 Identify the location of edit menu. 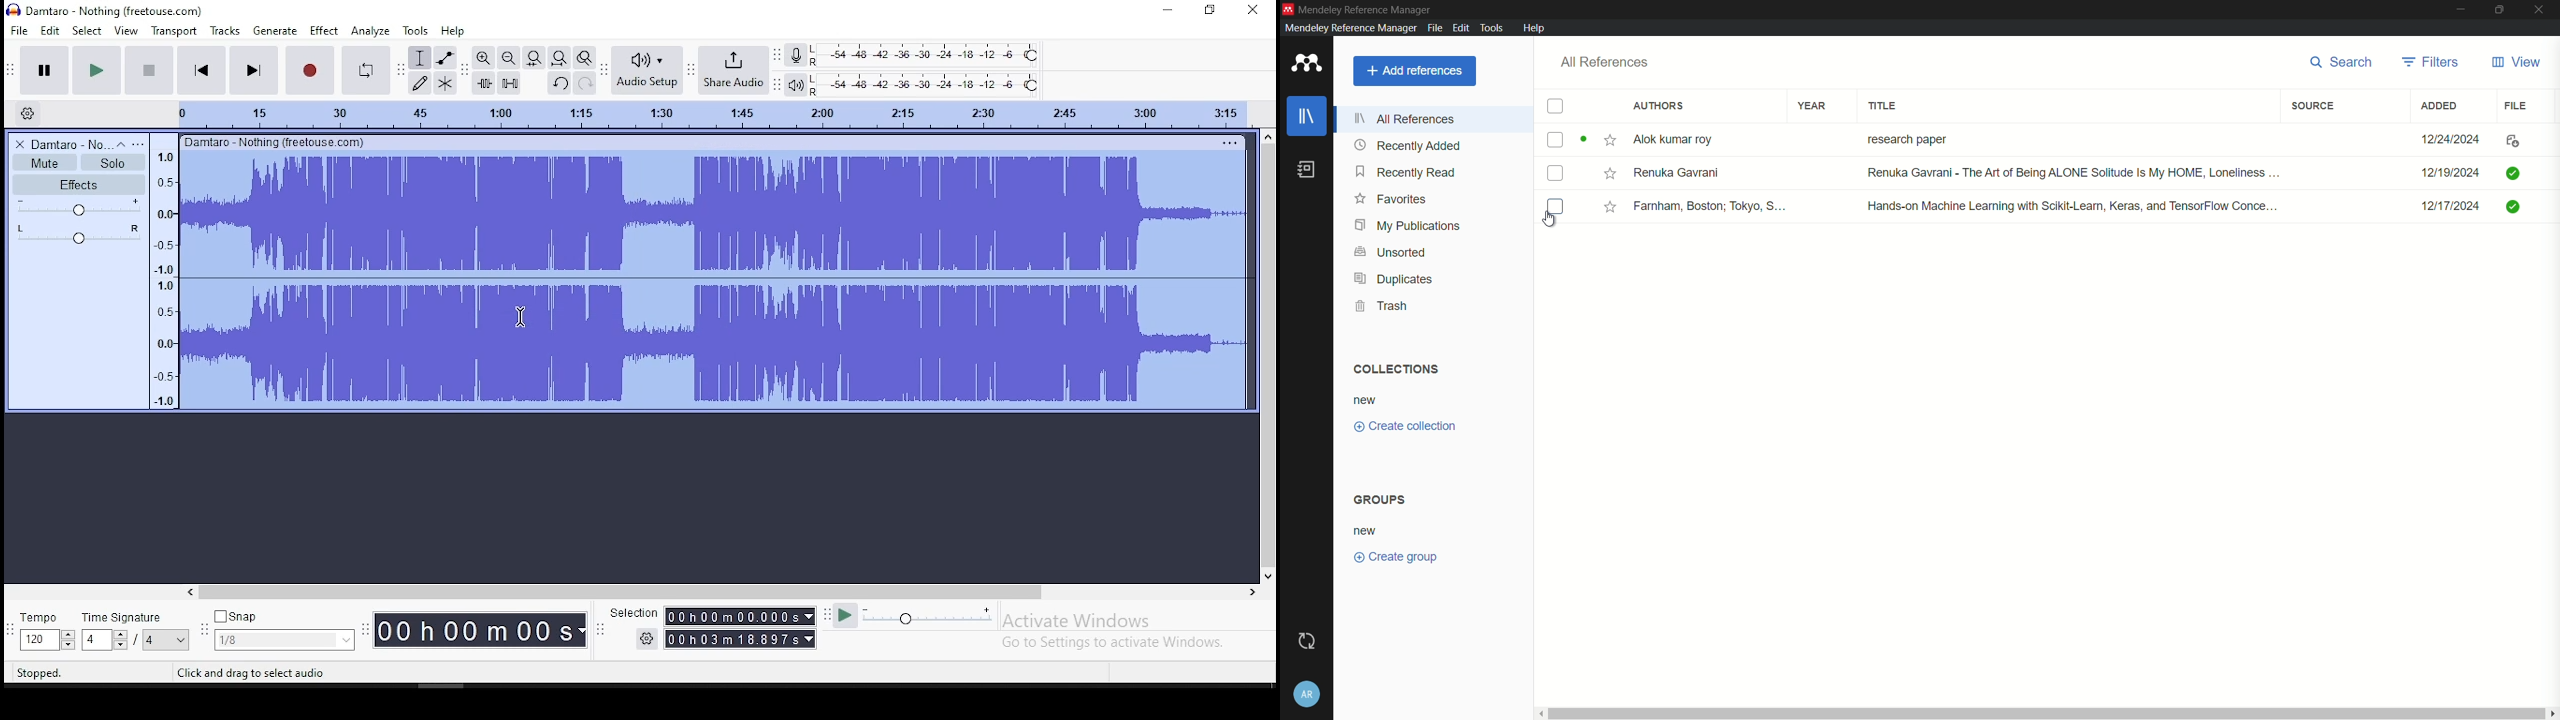
(1460, 27).